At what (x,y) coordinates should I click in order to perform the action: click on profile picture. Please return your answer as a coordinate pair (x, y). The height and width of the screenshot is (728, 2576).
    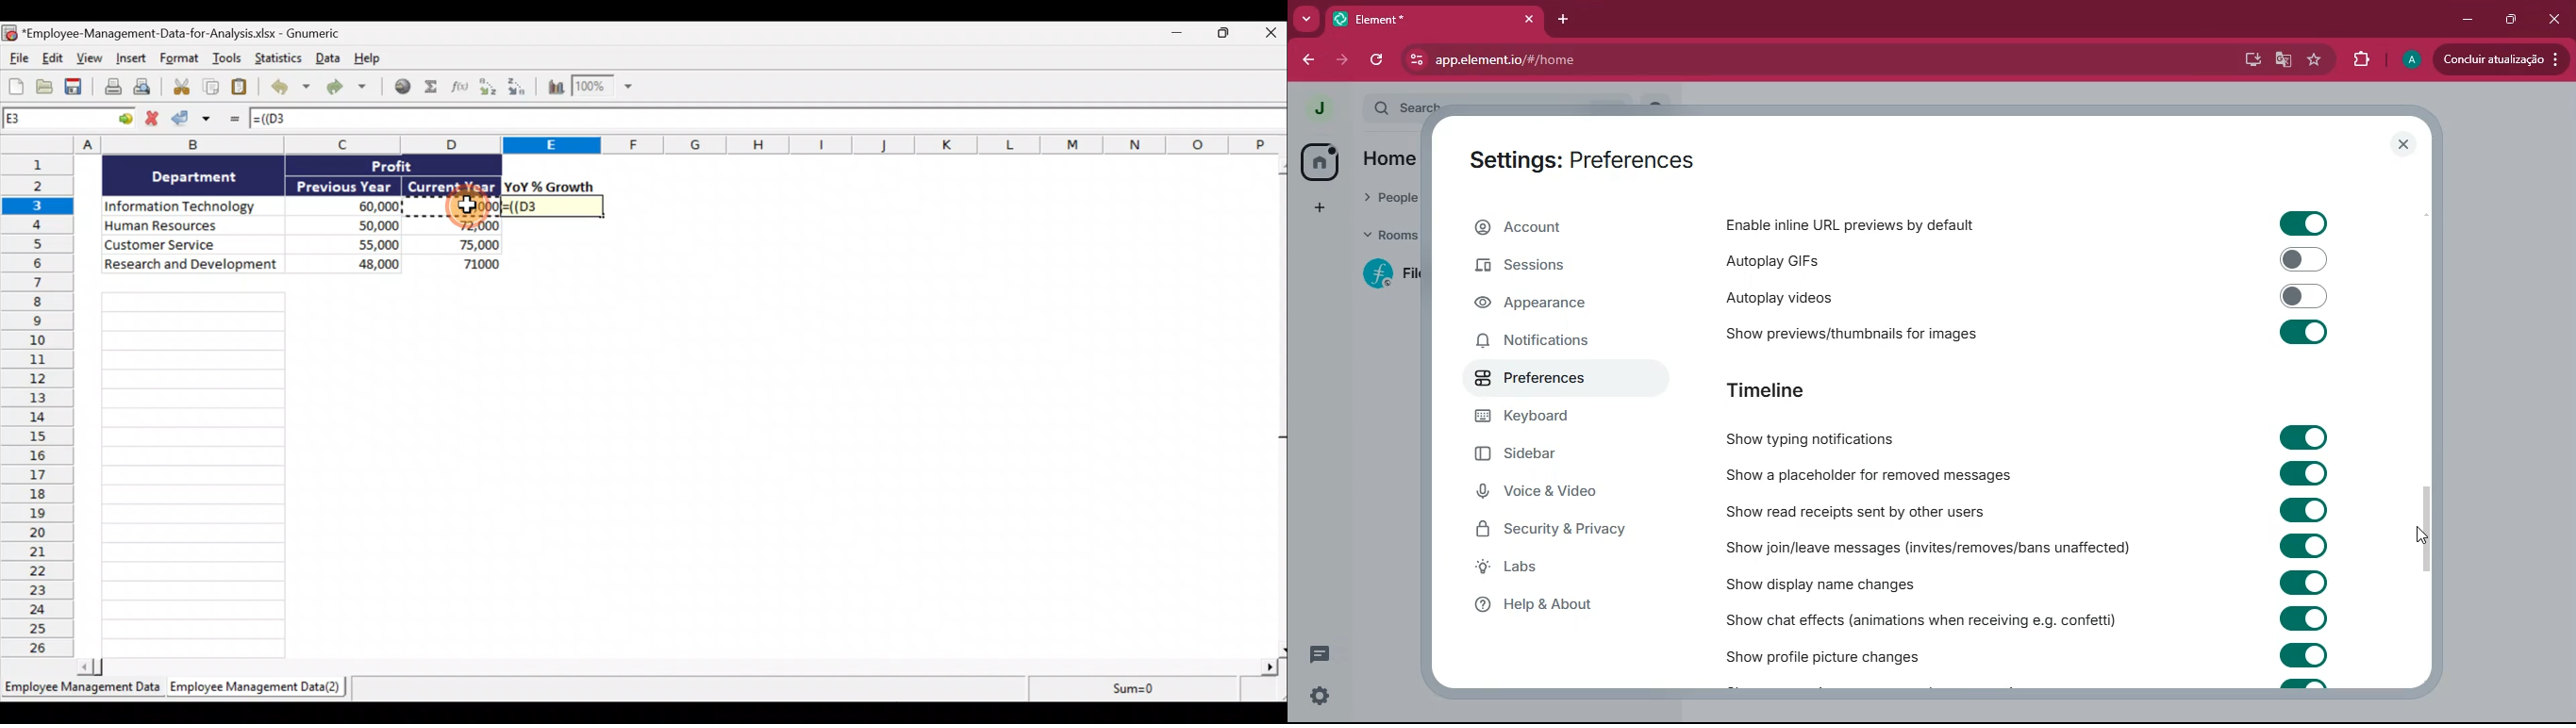
    Looking at the image, I should click on (1319, 108).